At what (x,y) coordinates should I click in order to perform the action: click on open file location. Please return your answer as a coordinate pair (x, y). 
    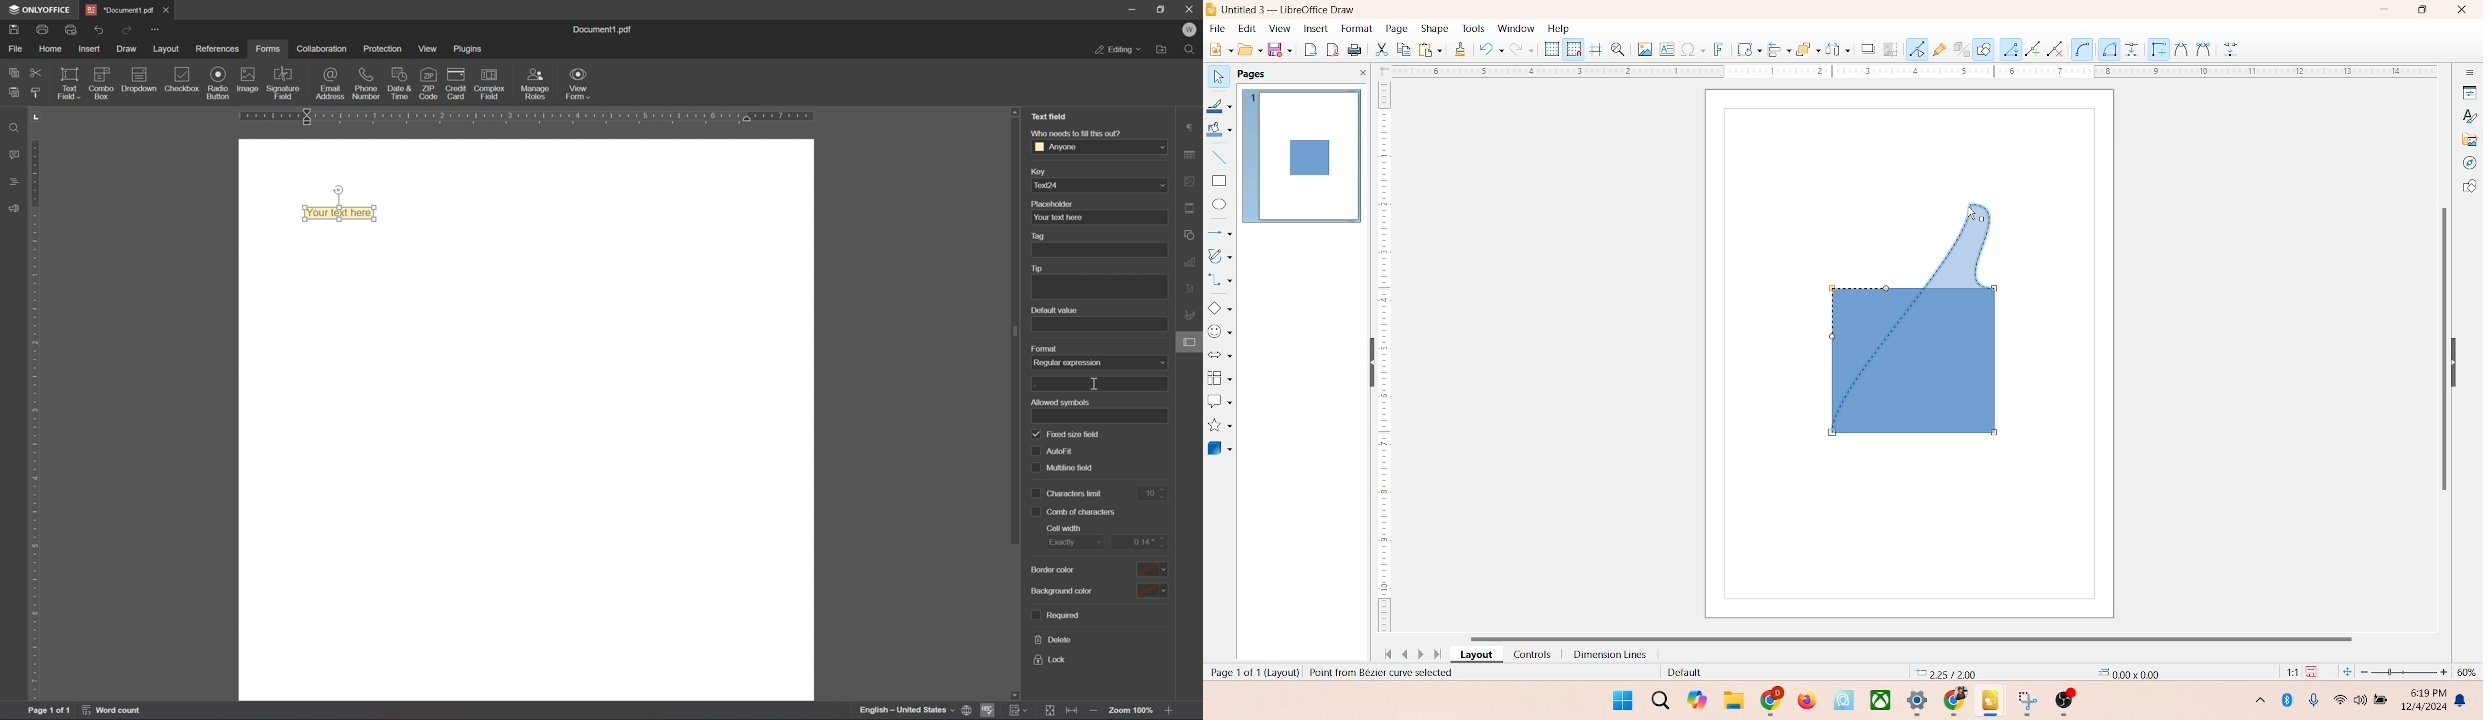
    Looking at the image, I should click on (1164, 48).